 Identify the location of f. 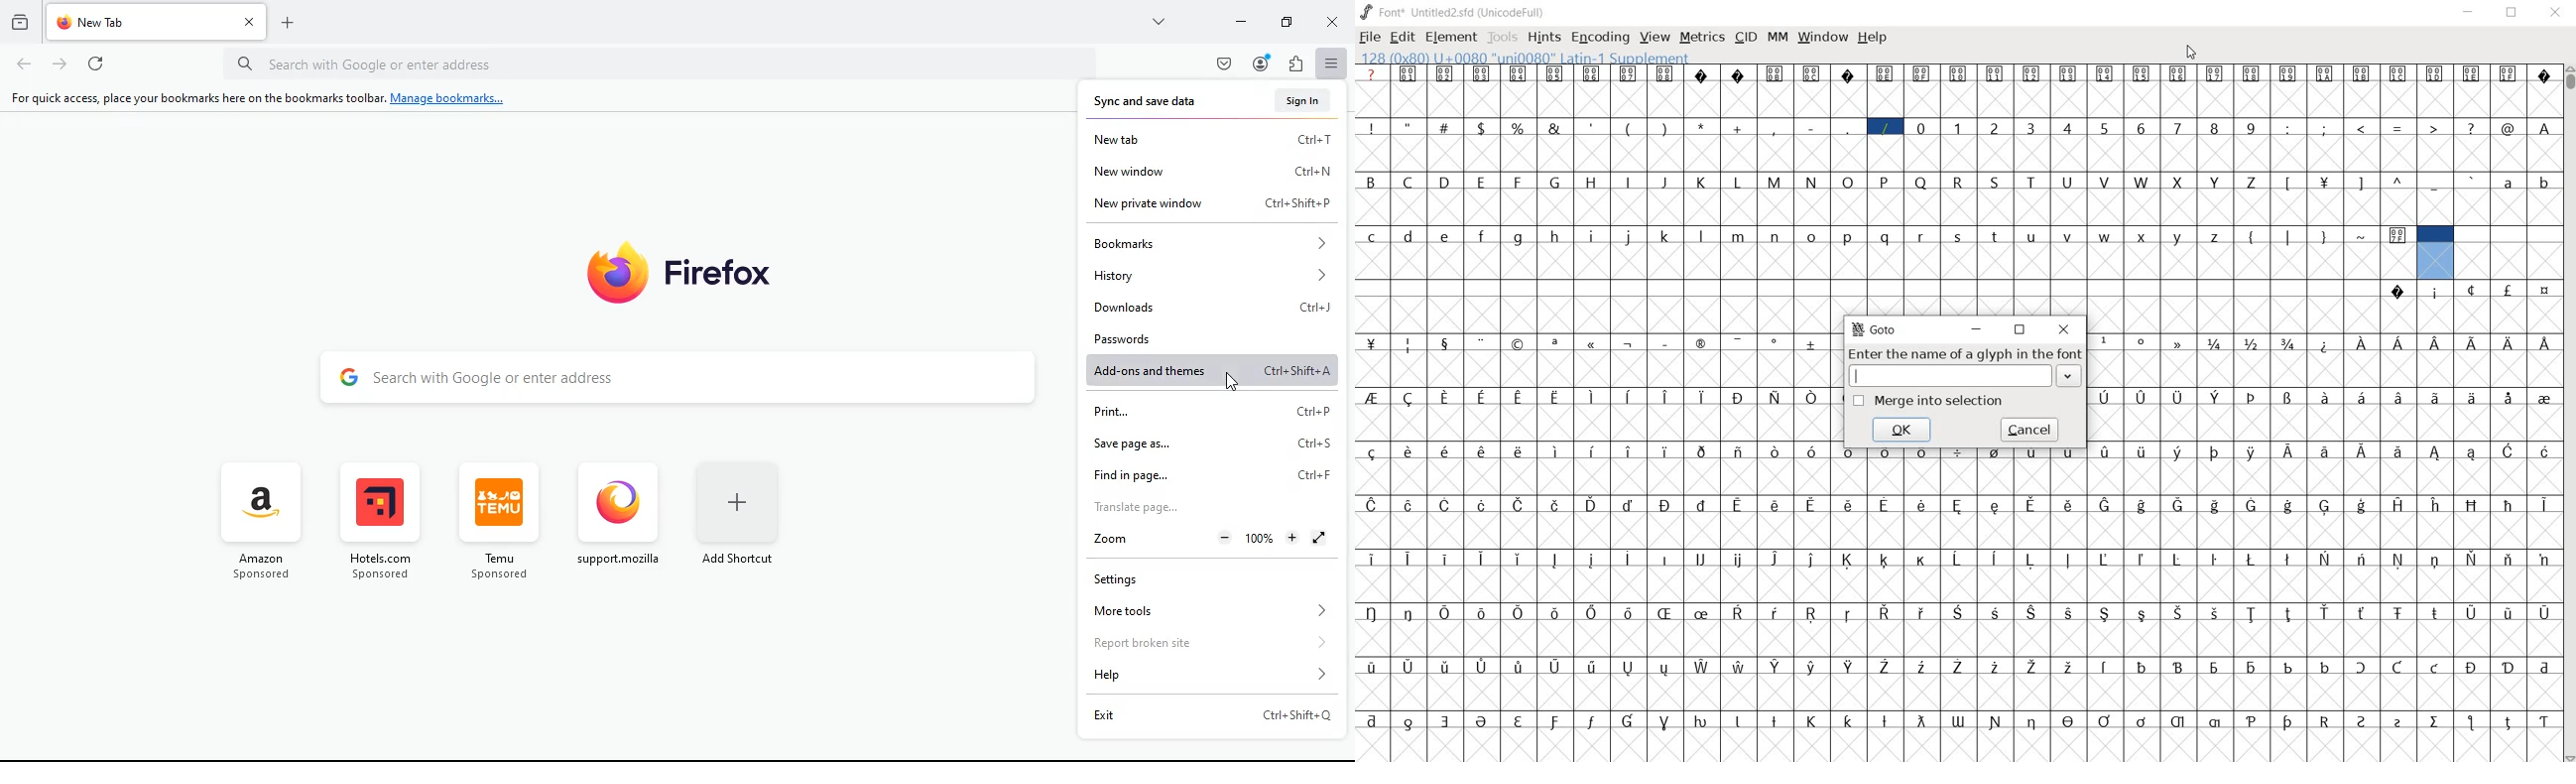
(1484, 234).